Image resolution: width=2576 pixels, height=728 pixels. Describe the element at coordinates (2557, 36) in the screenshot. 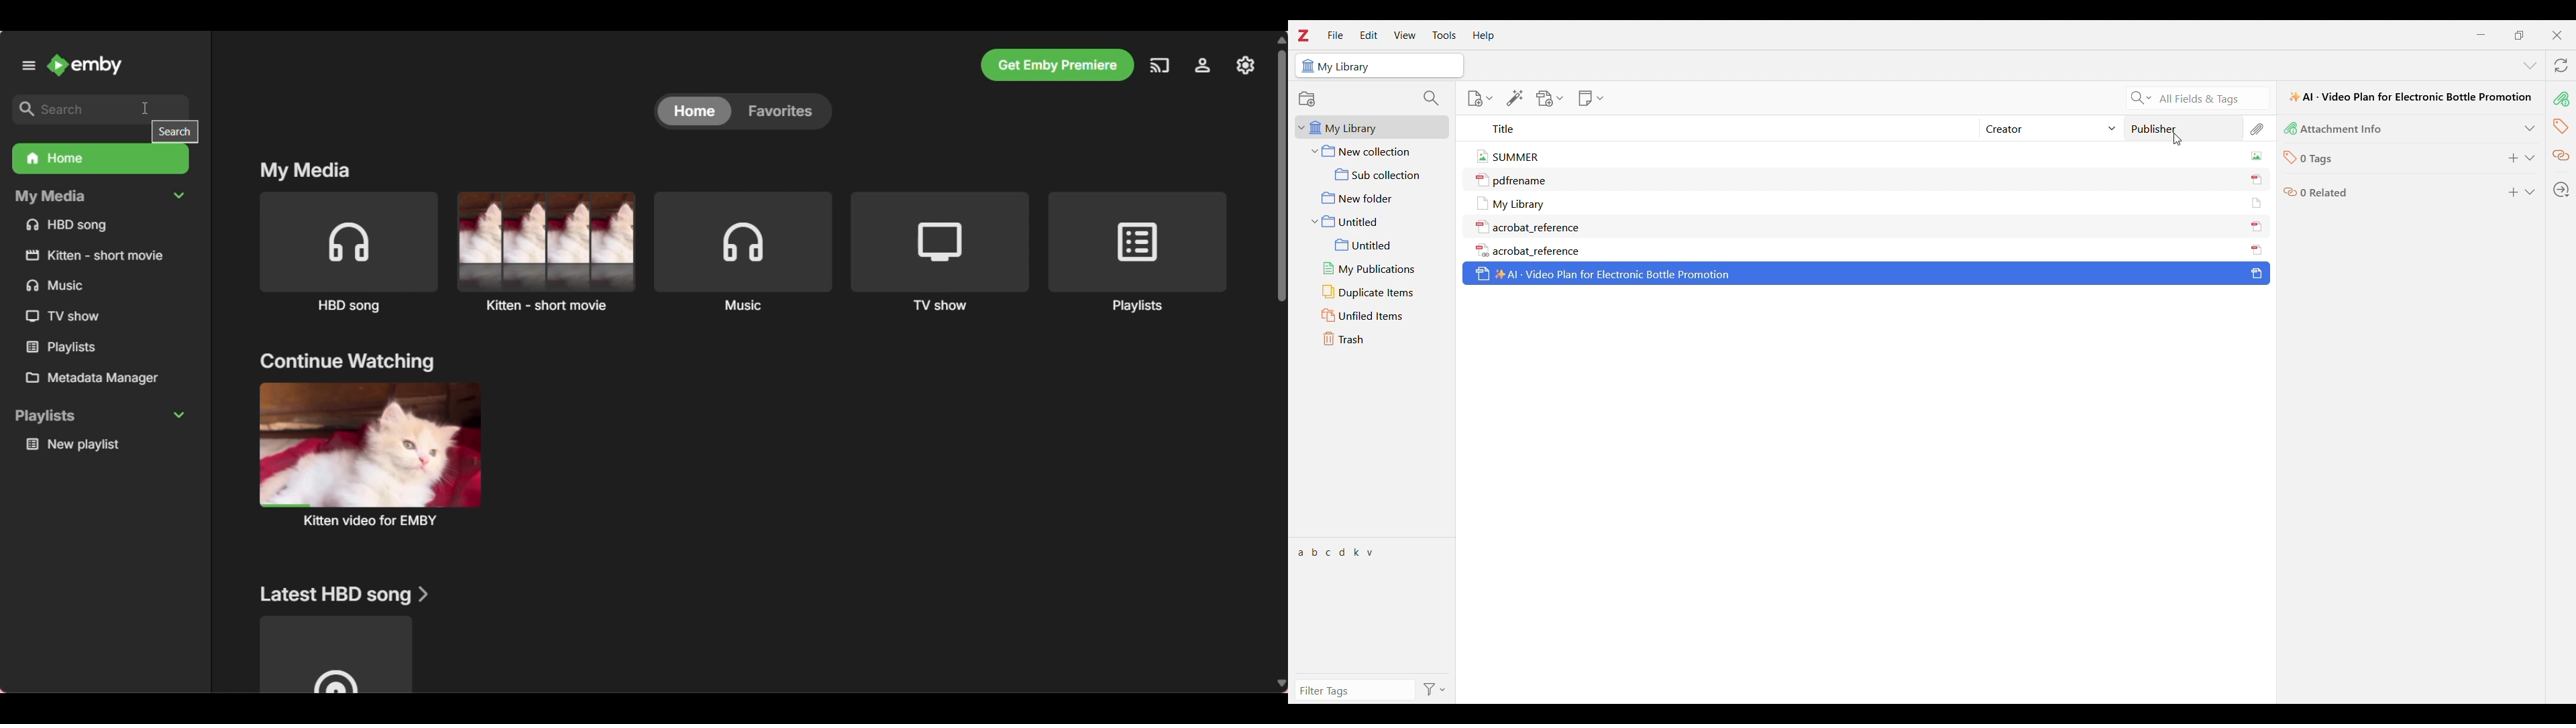

I see `Close interface` at that location.